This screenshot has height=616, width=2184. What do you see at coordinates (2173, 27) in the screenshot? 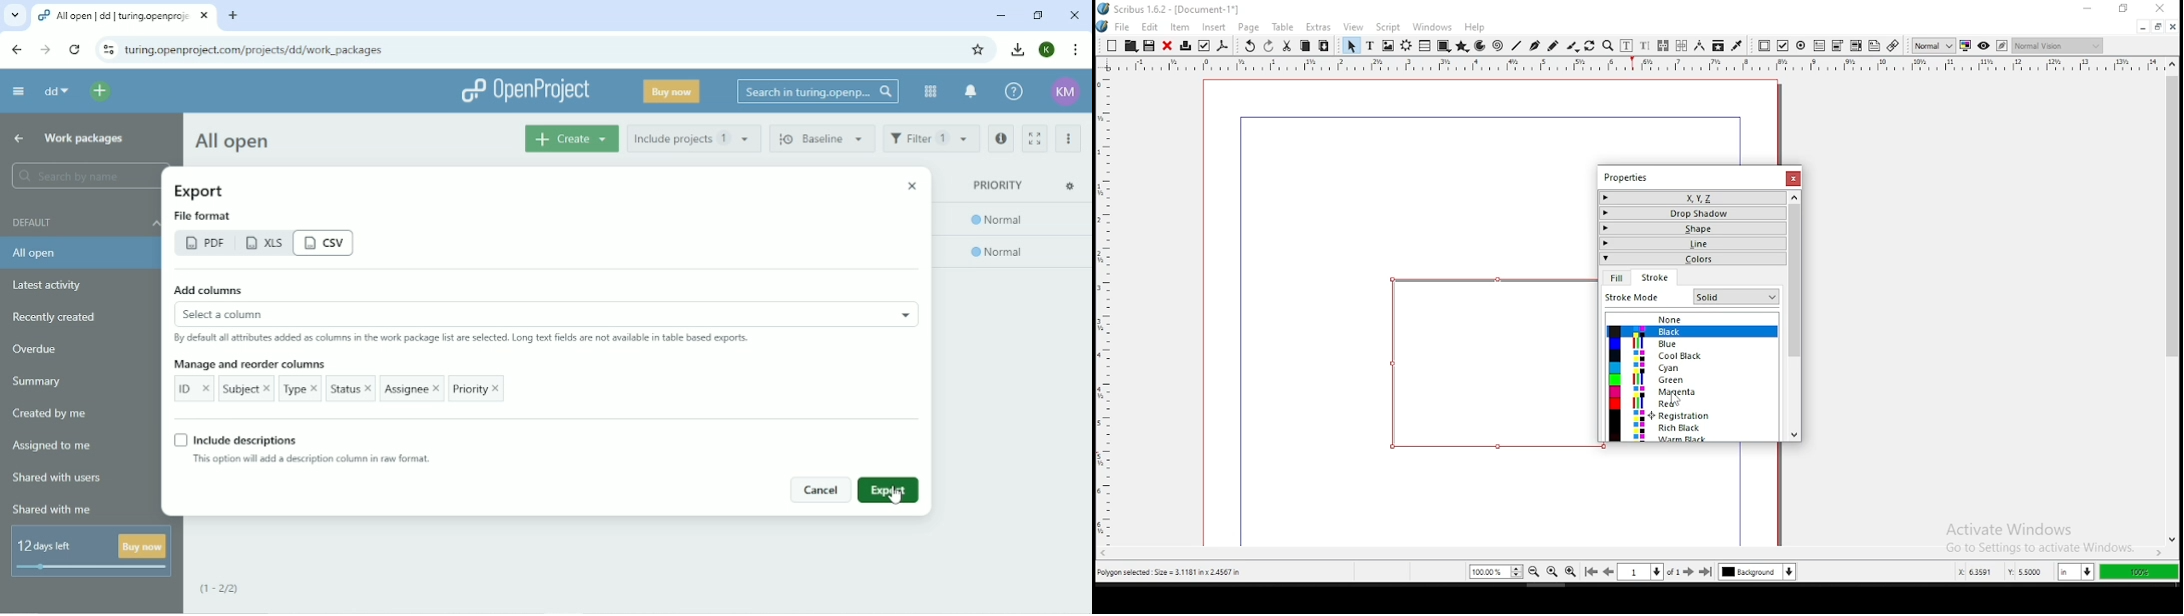
I see `close` at bounding box center [2173, 27].